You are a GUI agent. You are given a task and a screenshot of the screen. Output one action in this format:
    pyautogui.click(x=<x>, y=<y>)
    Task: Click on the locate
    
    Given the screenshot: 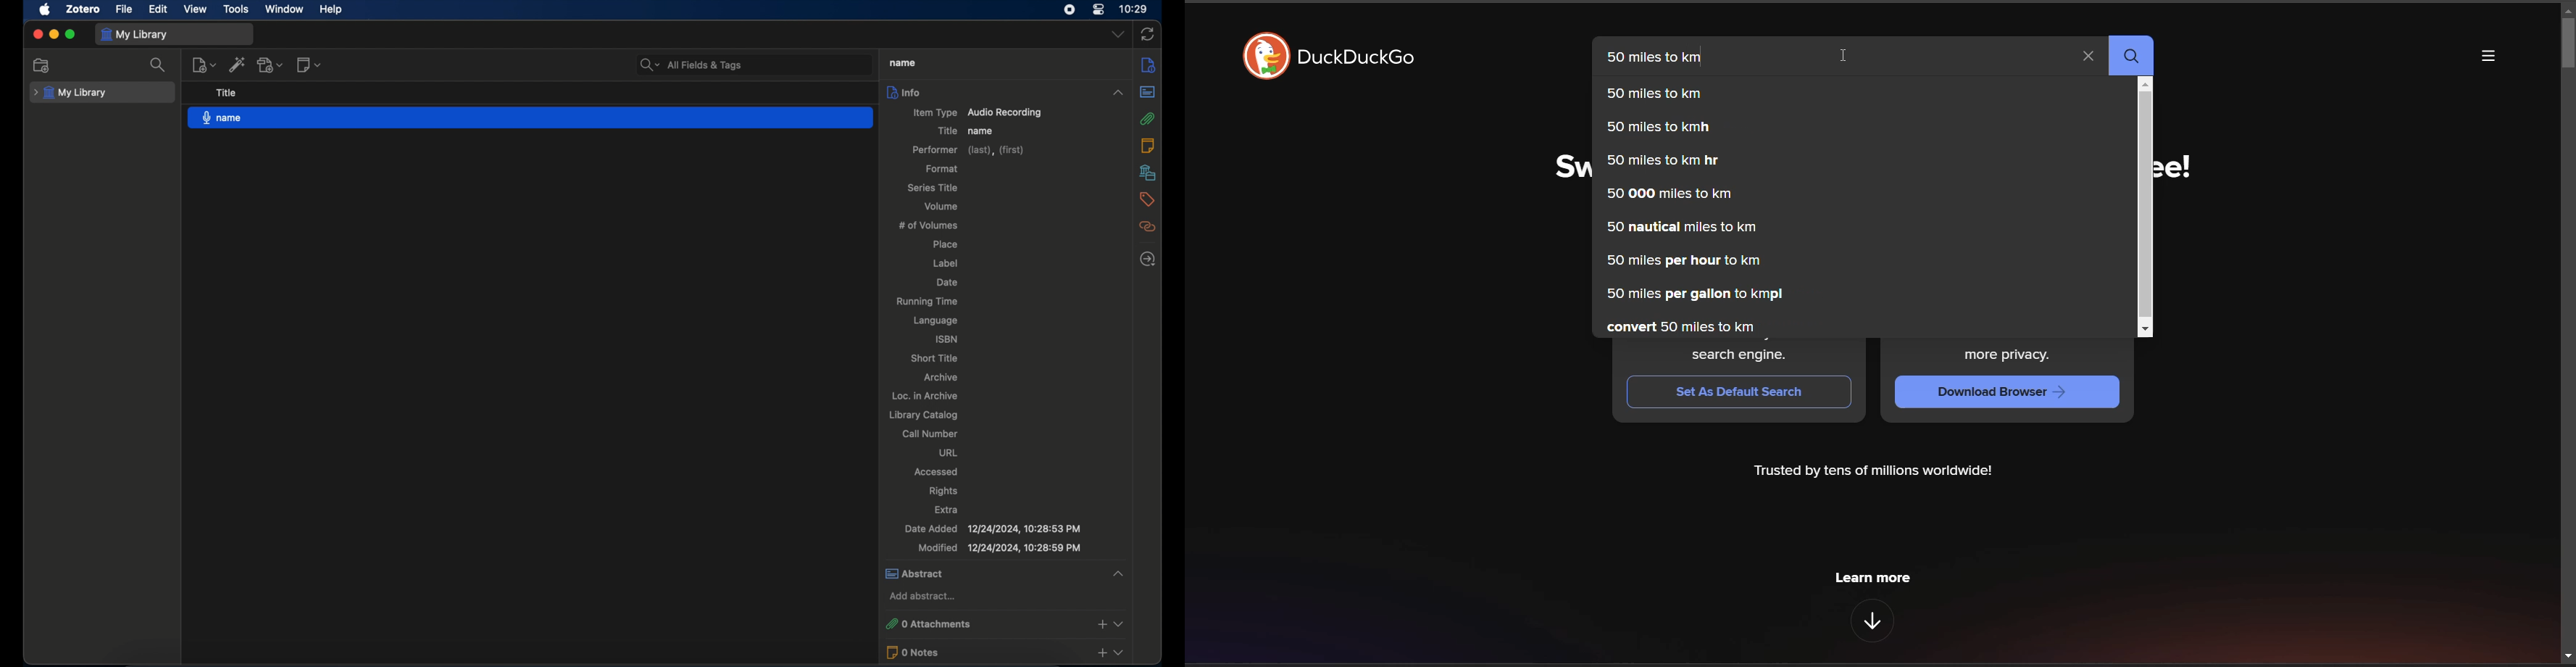 What is the action you would take?
    pyautogui.click(x=1149, y=259)
    